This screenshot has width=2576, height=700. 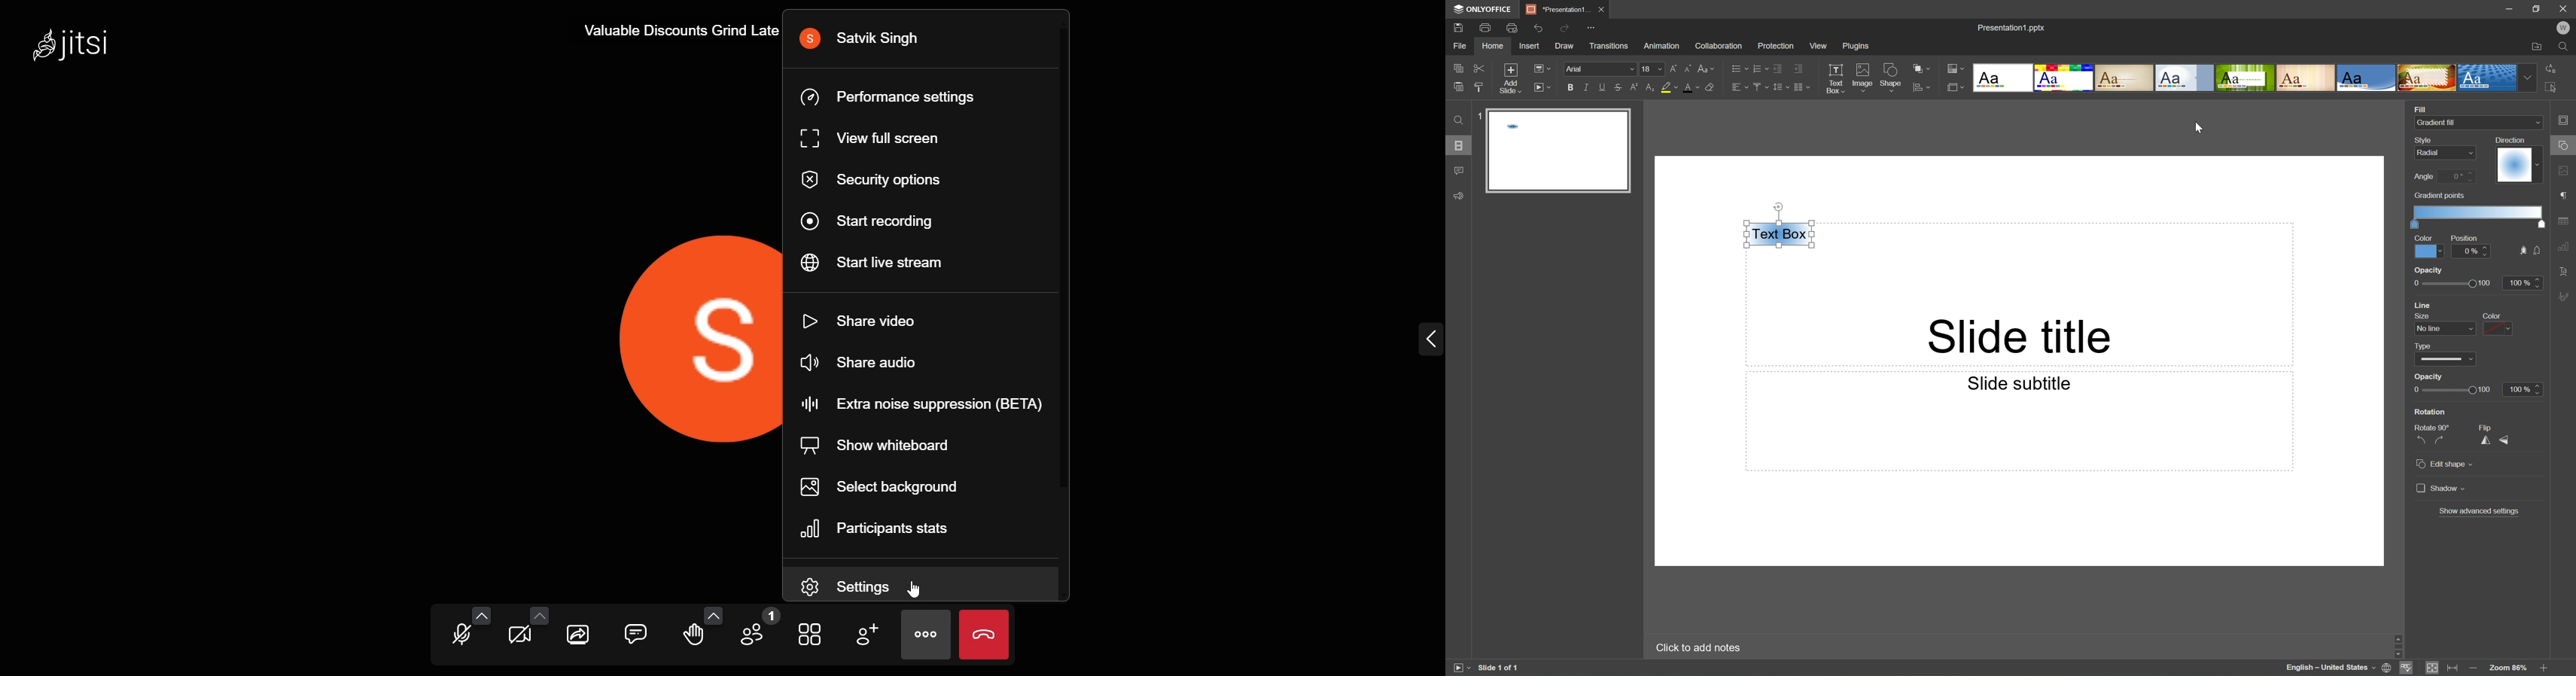 What do you see at coordinates (1493, 46) in the screenshot?
I see `Home` at bounding box center [1493, 46].